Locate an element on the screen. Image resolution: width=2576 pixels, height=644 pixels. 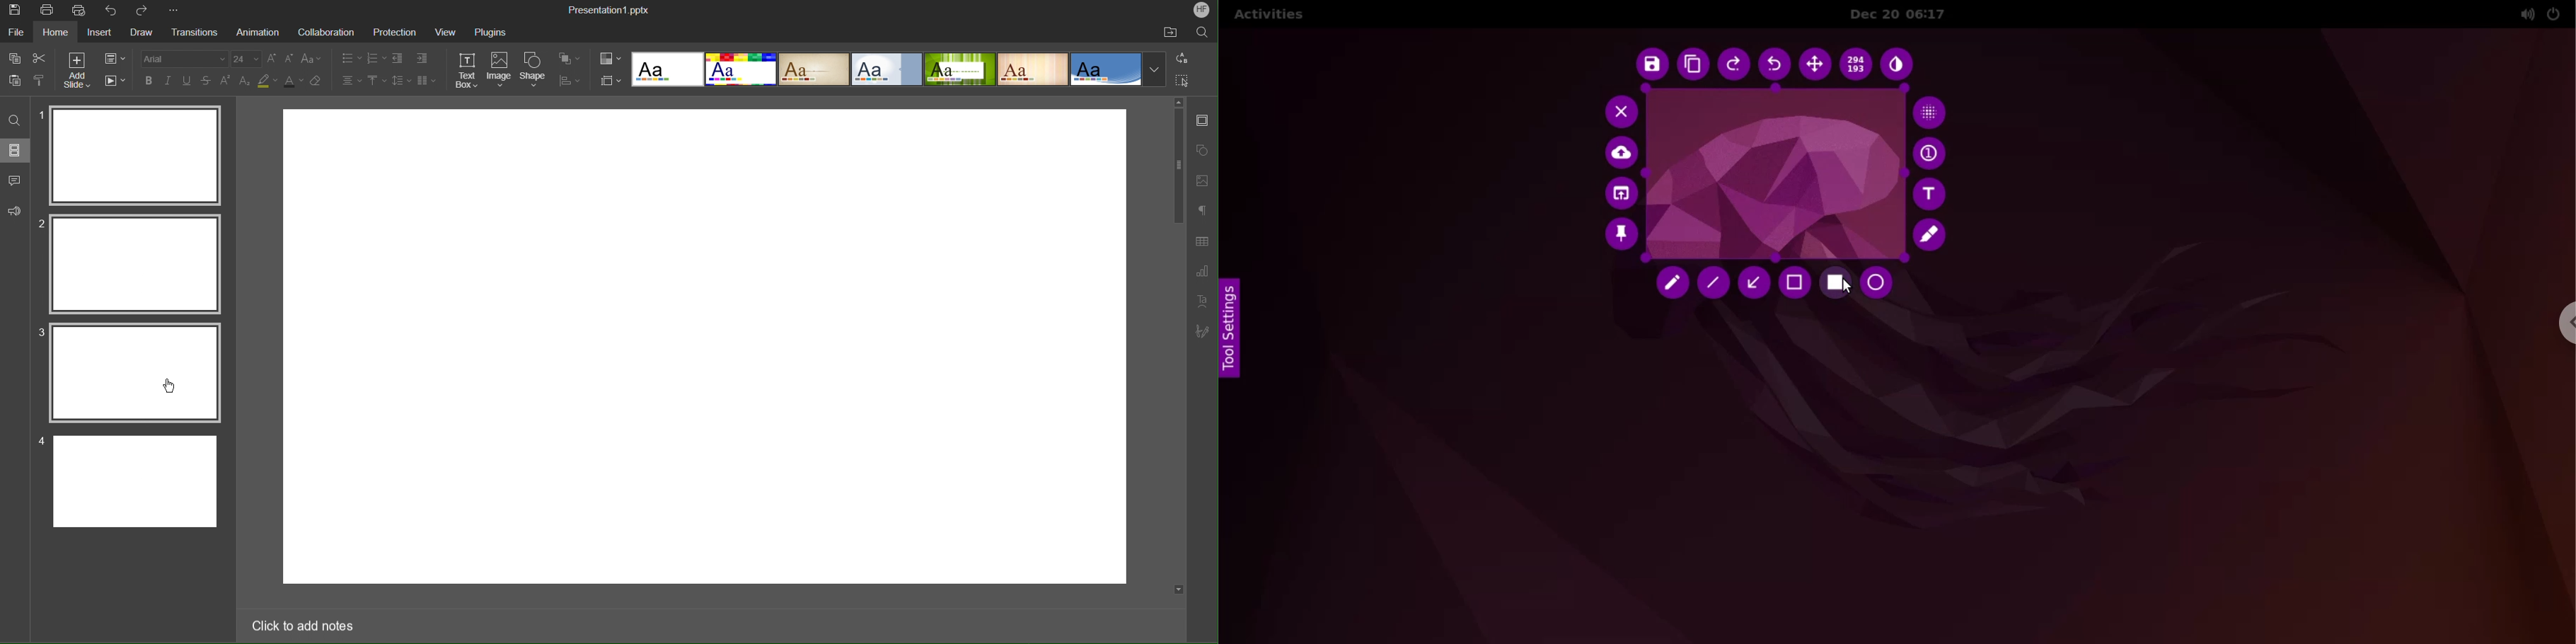
scroll up is located at coordinates (1178, 101).